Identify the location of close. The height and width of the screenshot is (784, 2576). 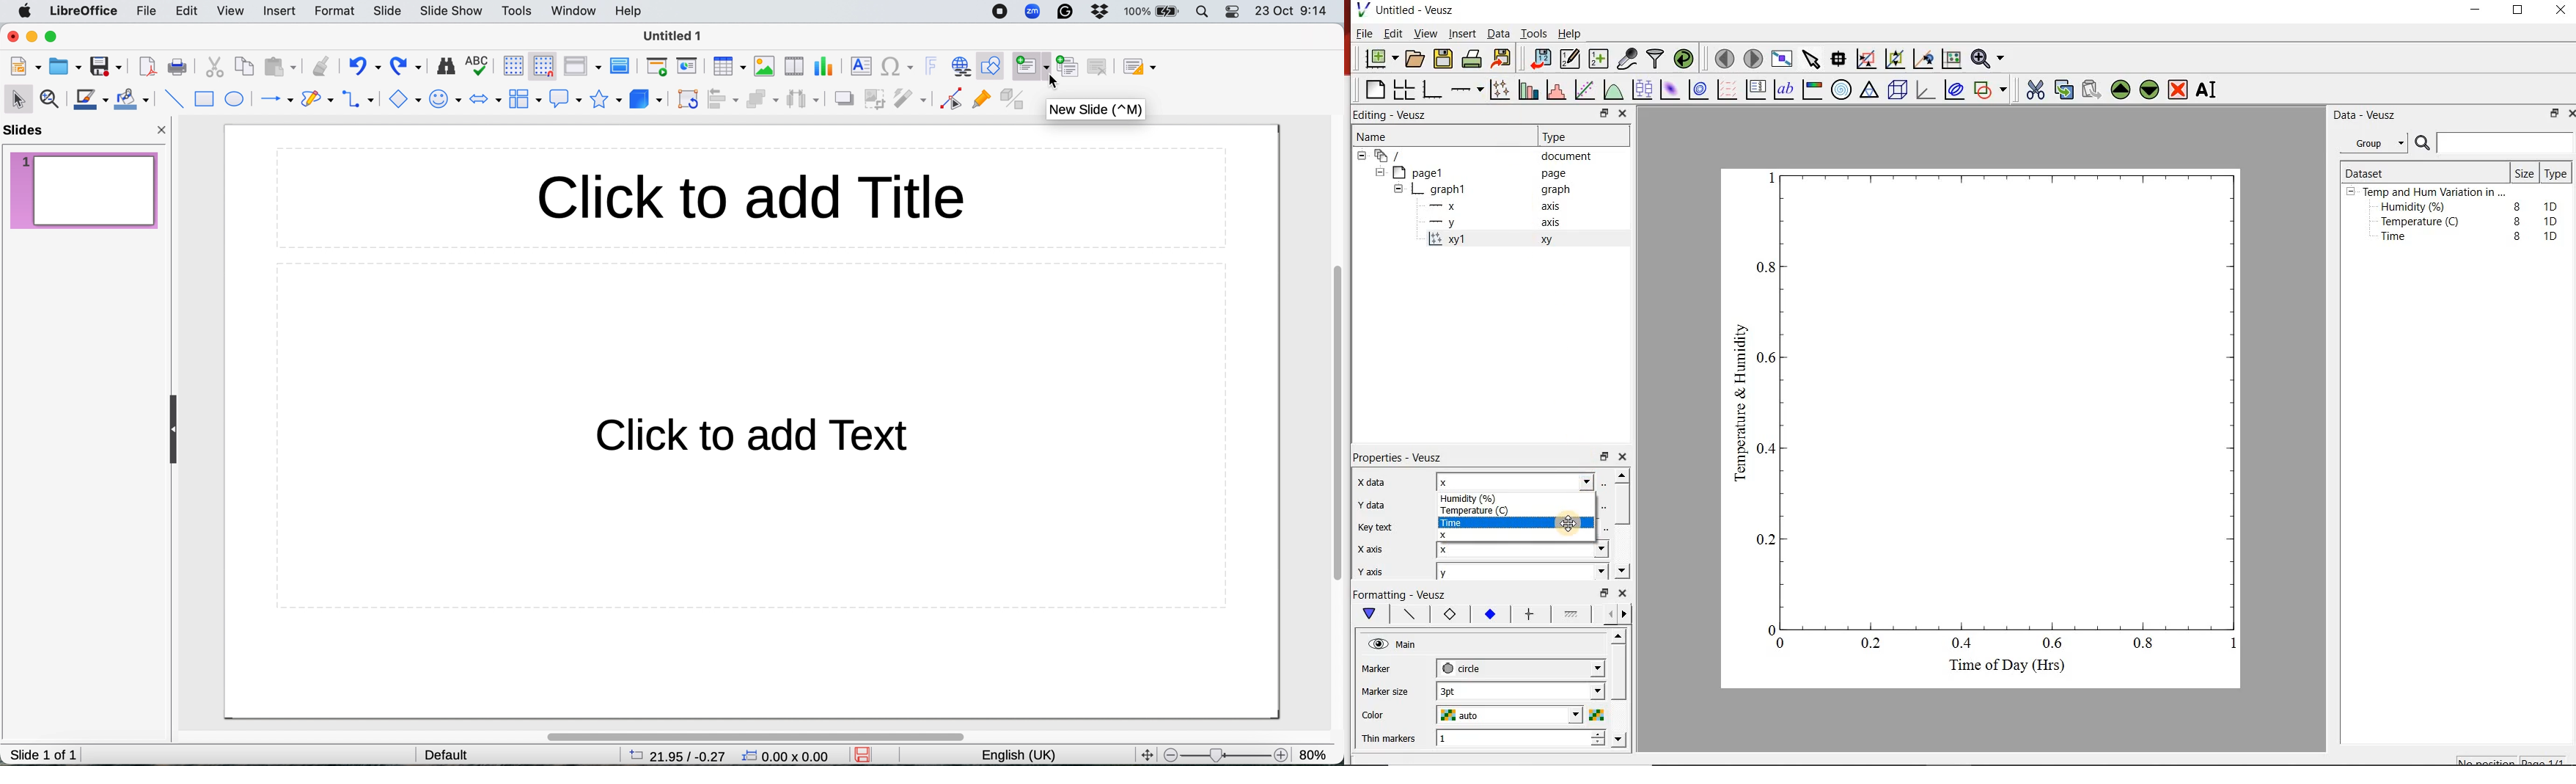
(164, 130).